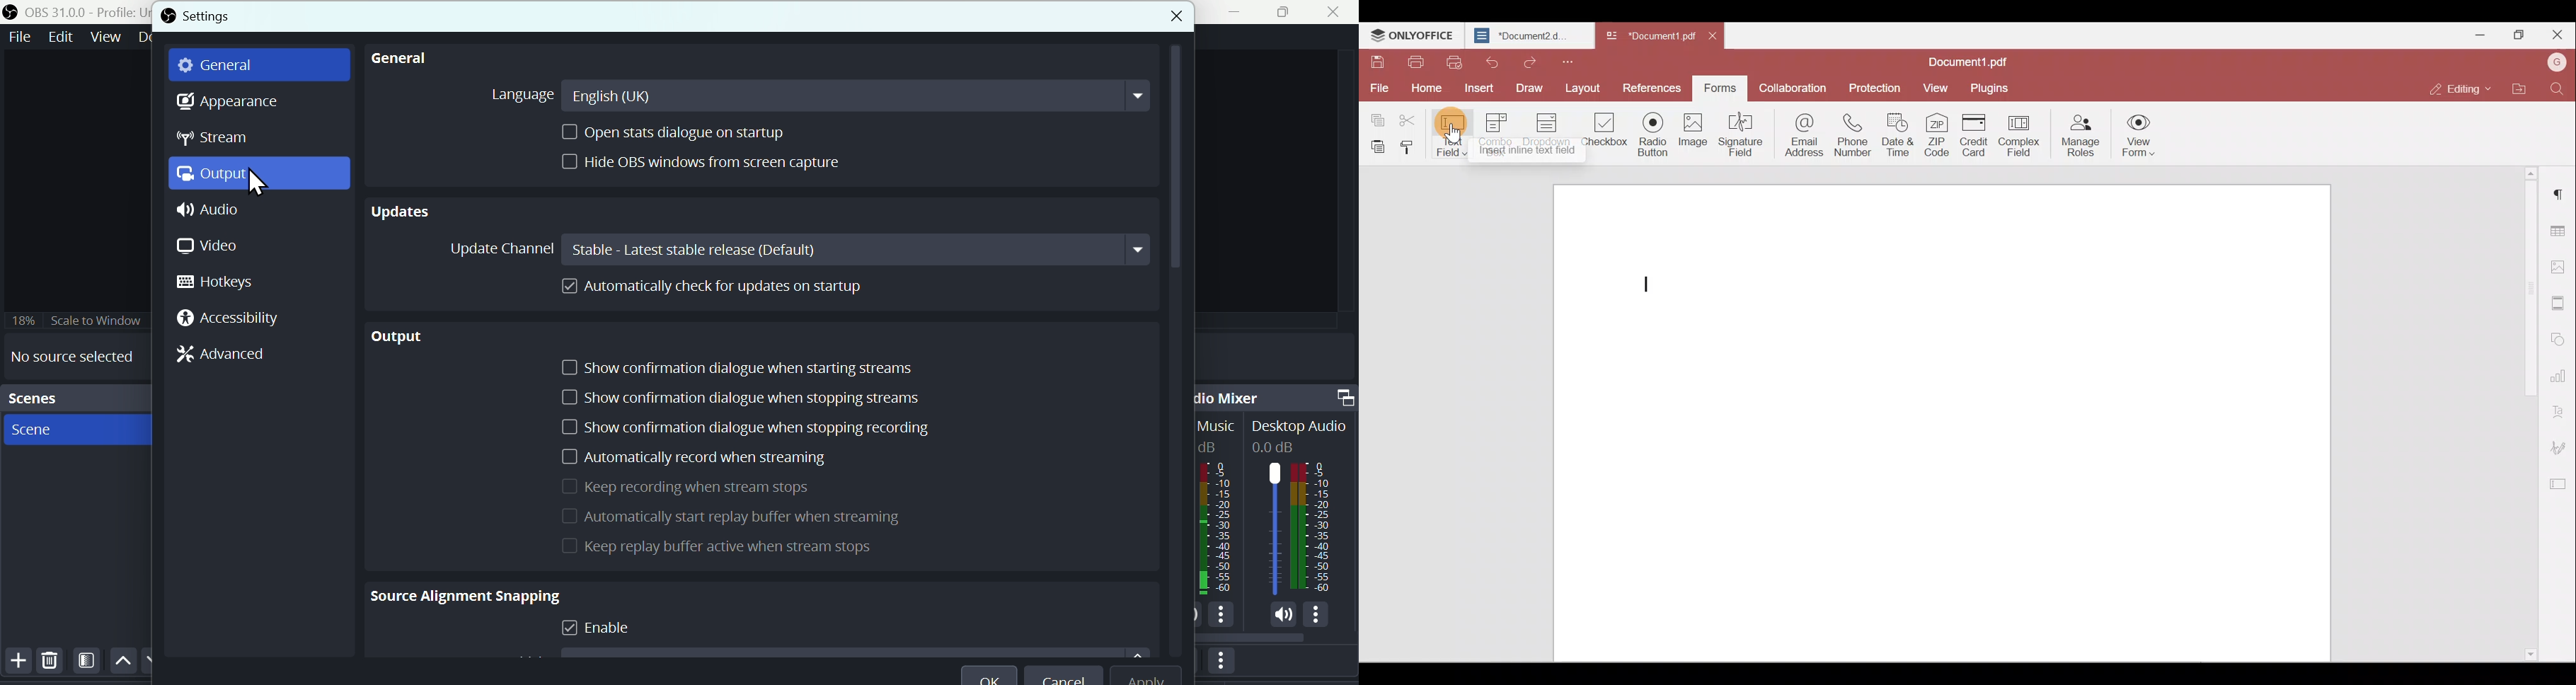  I want to click on Audio, so click(210, 209).